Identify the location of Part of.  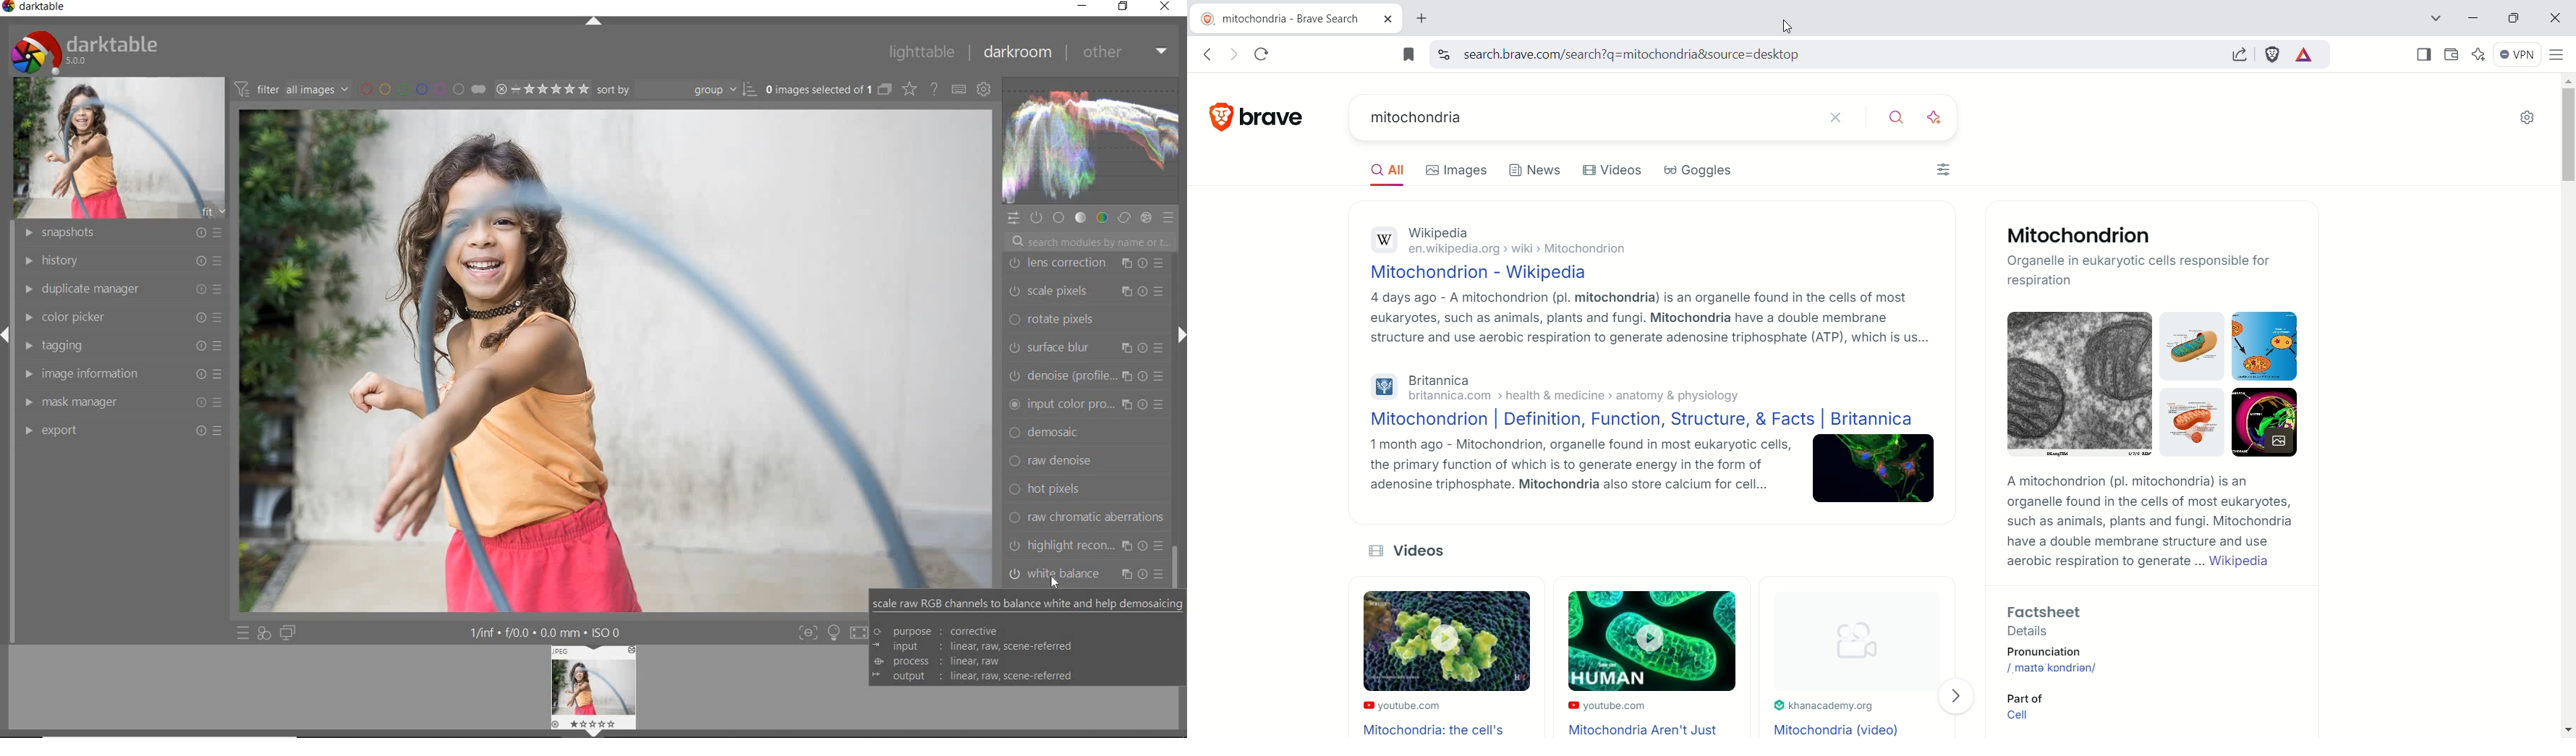
(2022, 697).